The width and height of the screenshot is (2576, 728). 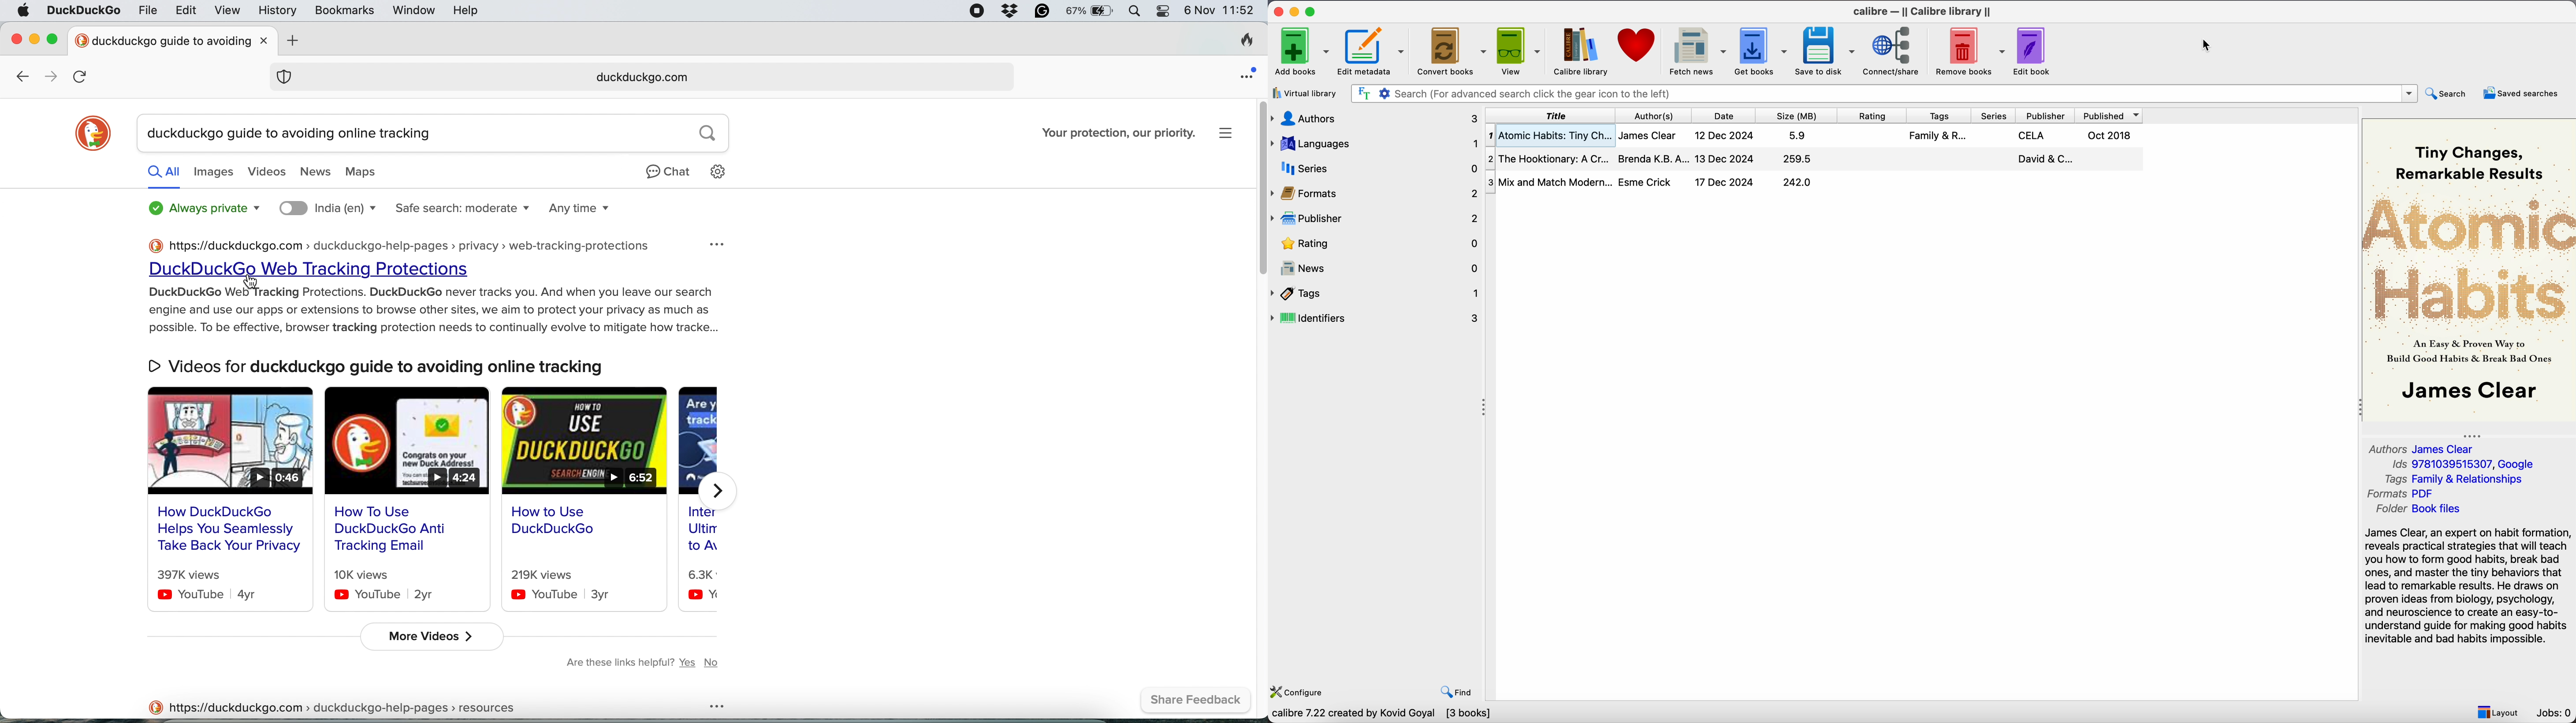 I want to click on formats, so click(x=1374, y=192).